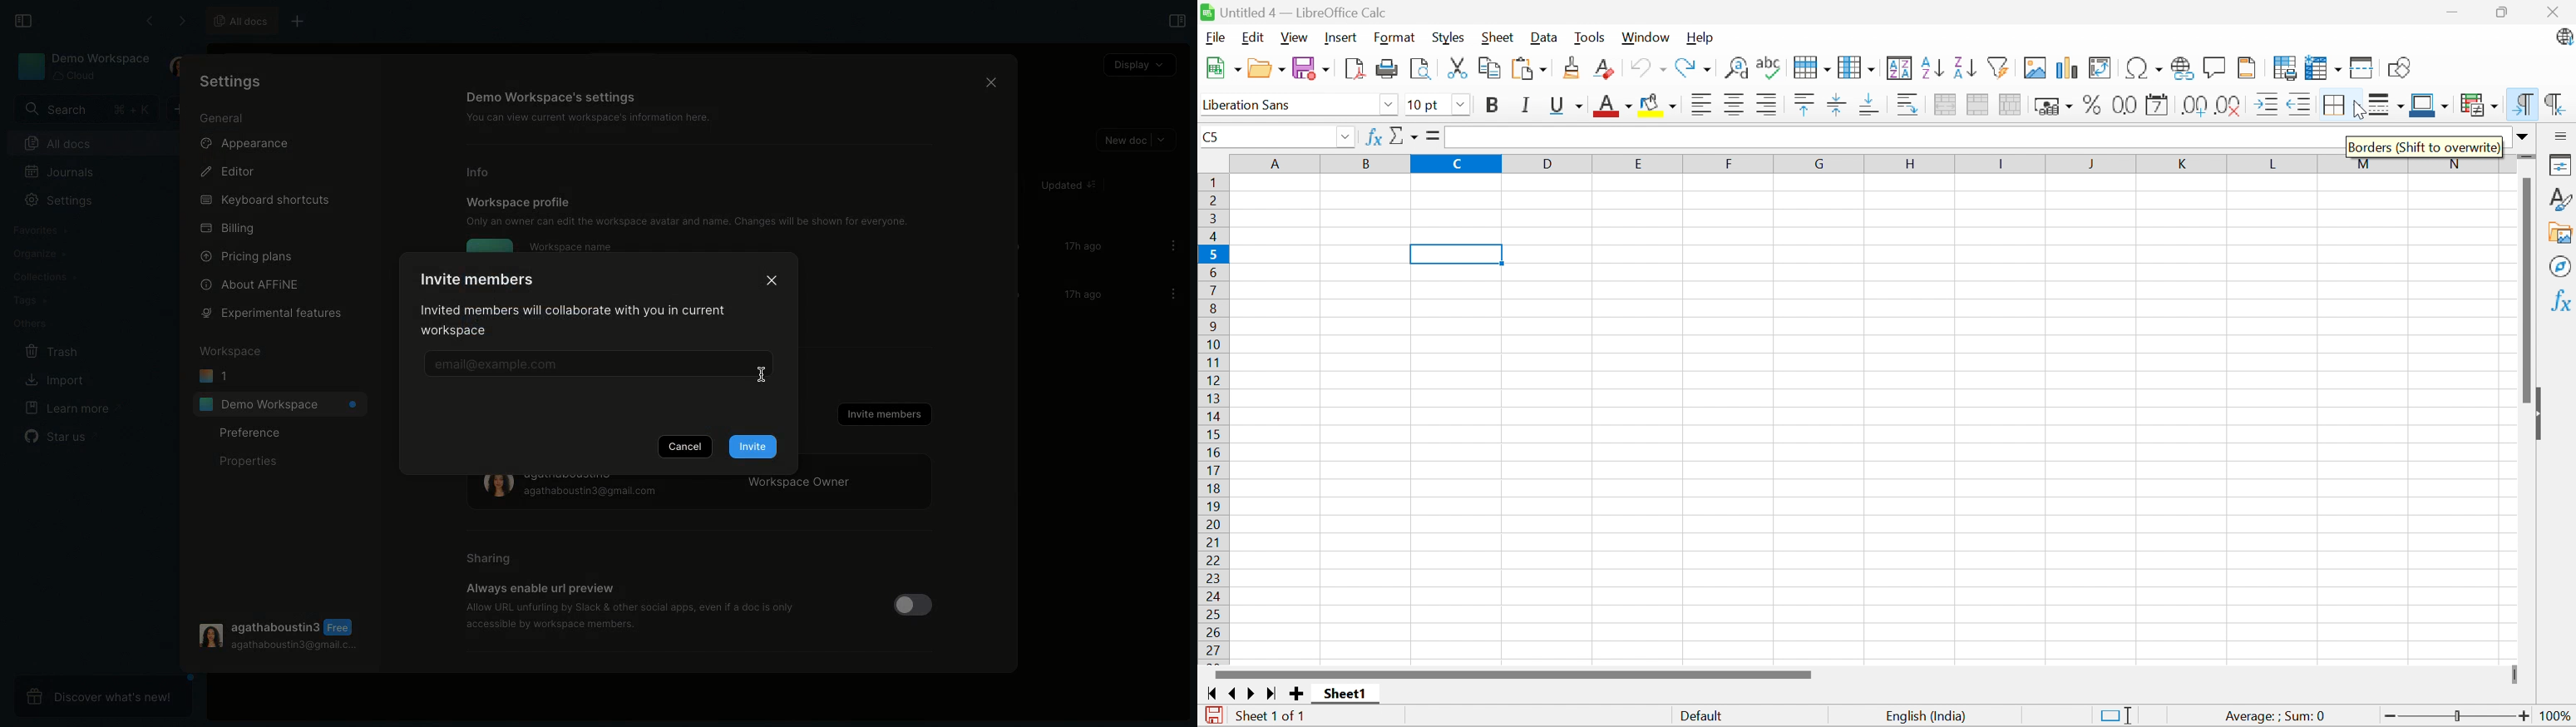  What do you see at coordinates (570, 246) in the screenshot?
I see `Workspace name` at bounding box center [570, 246].